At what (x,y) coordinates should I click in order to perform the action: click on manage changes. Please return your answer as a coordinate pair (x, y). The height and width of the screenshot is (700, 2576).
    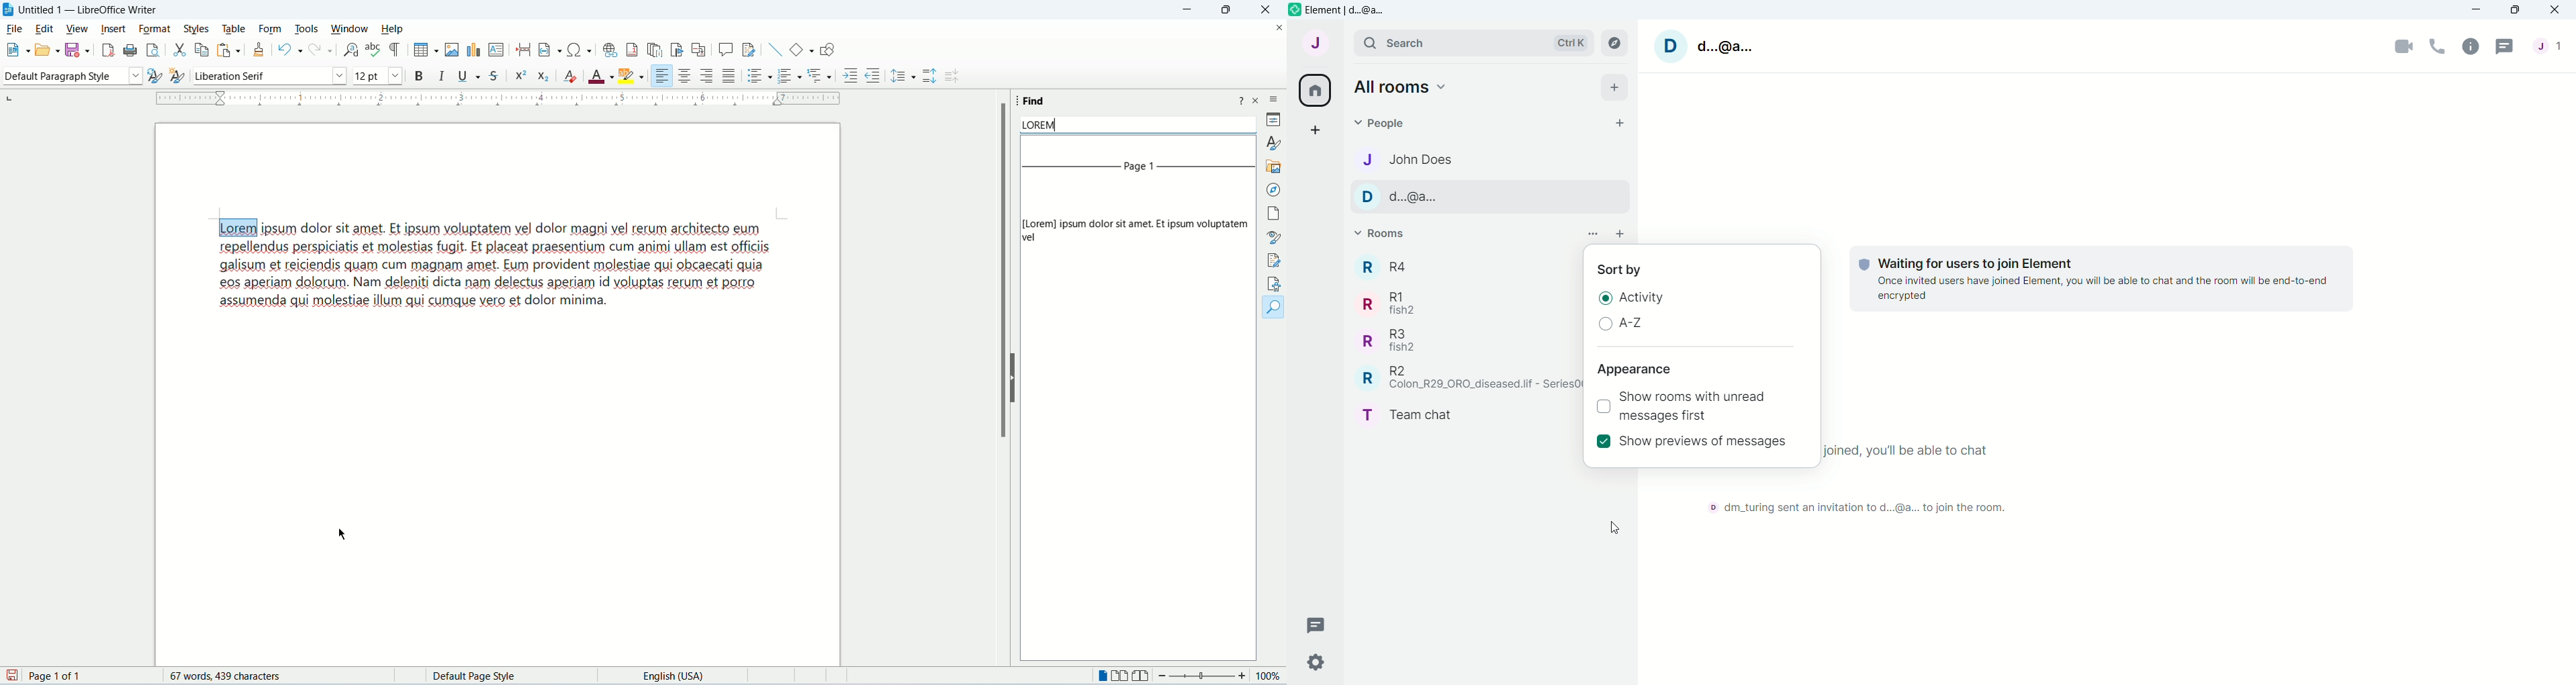
    Looking at the image, I should click on (1275, 262).